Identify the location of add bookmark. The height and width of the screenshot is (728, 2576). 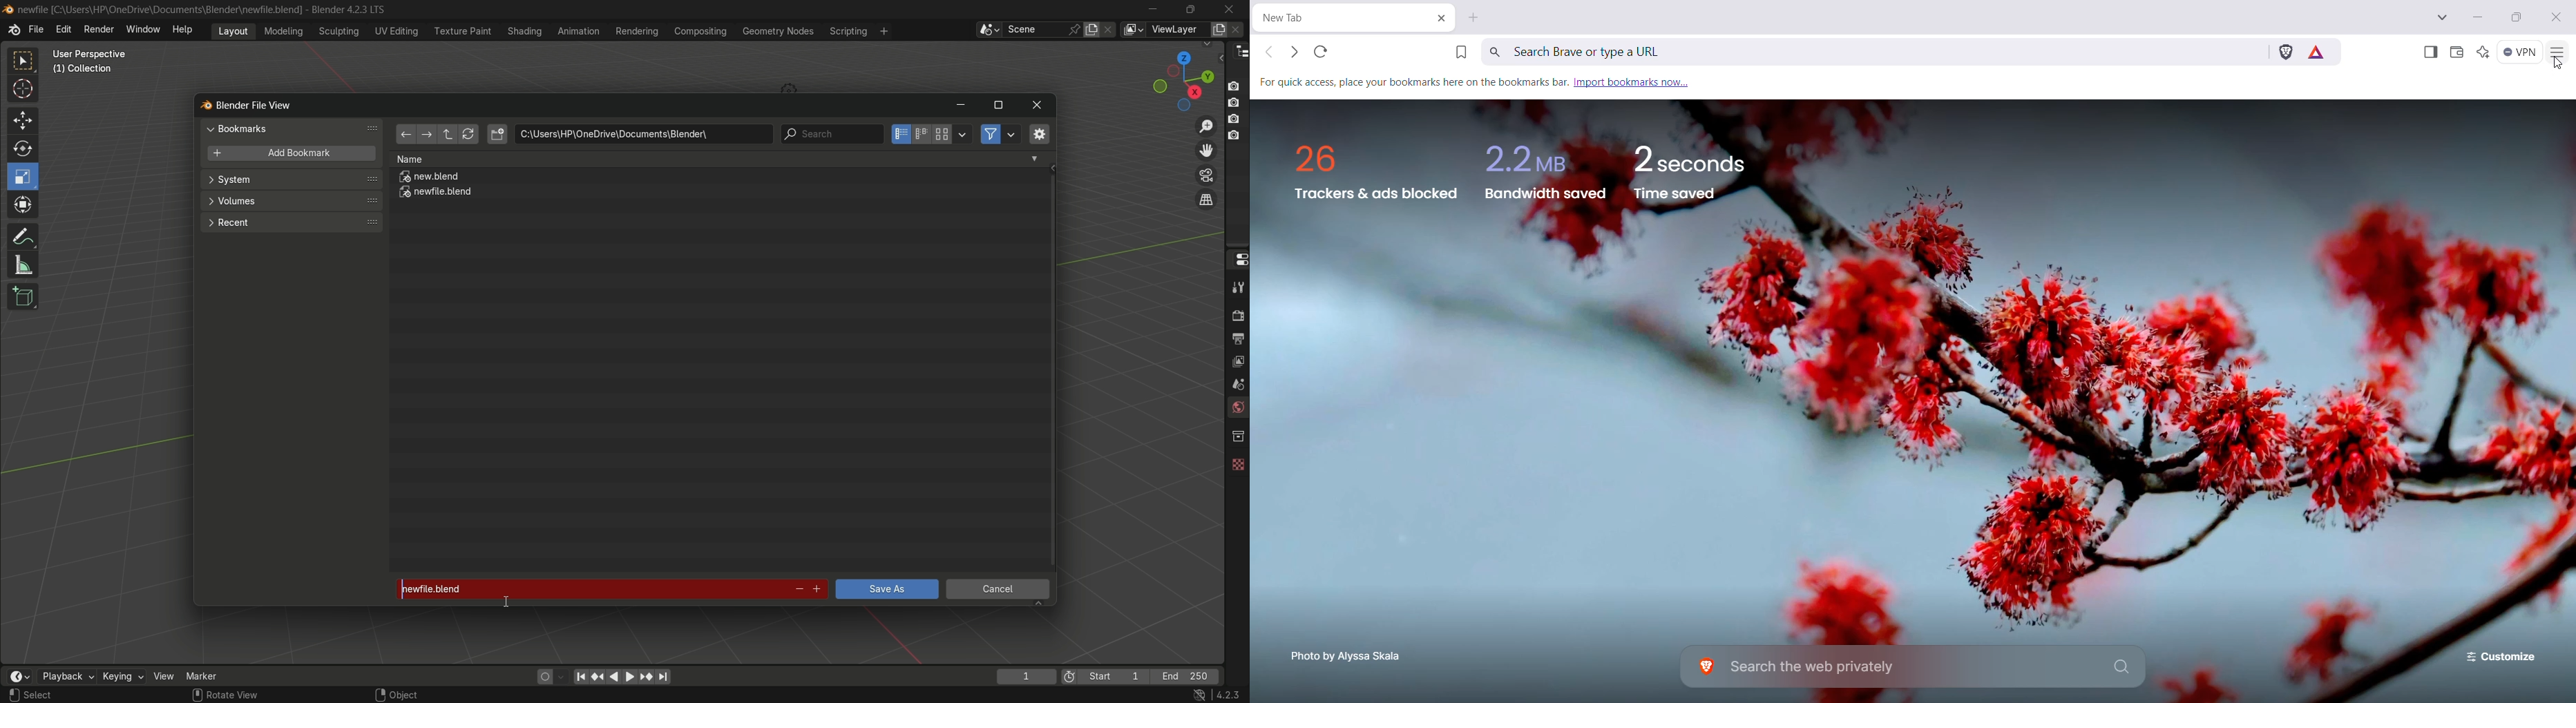
(288, 154).